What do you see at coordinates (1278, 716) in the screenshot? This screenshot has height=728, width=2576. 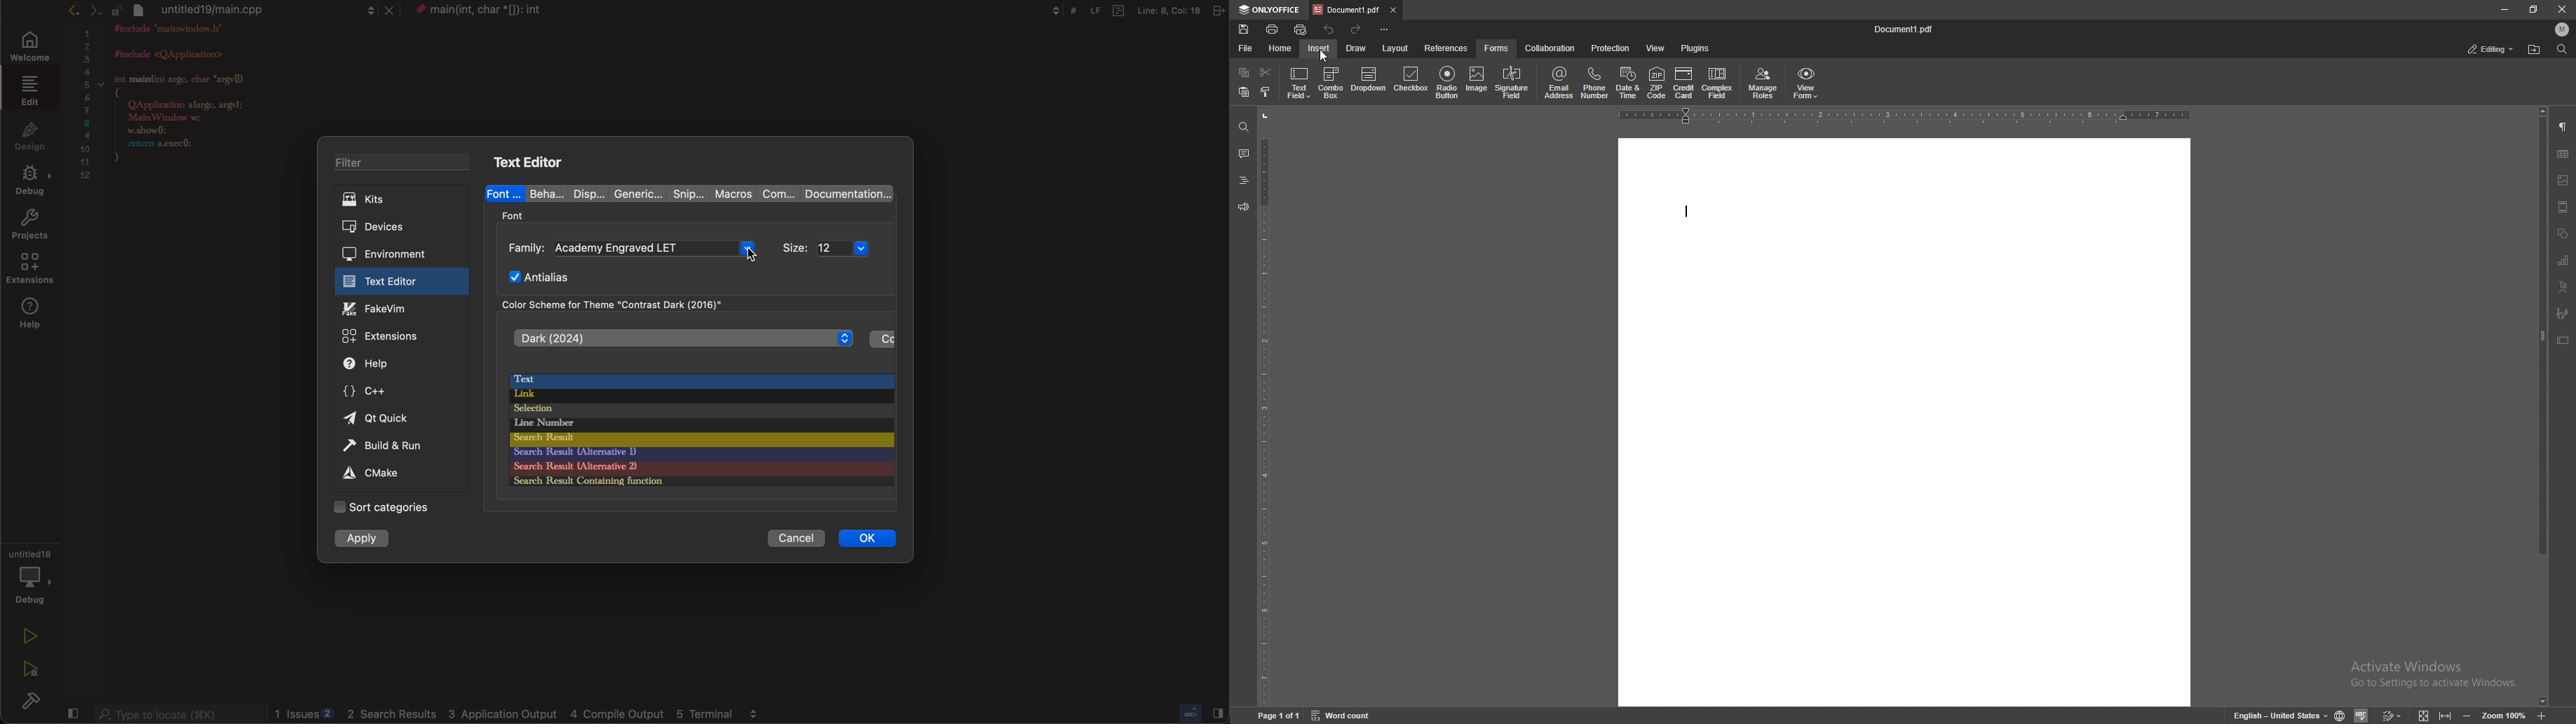 I see `page` at bounding box center [1278, 716].